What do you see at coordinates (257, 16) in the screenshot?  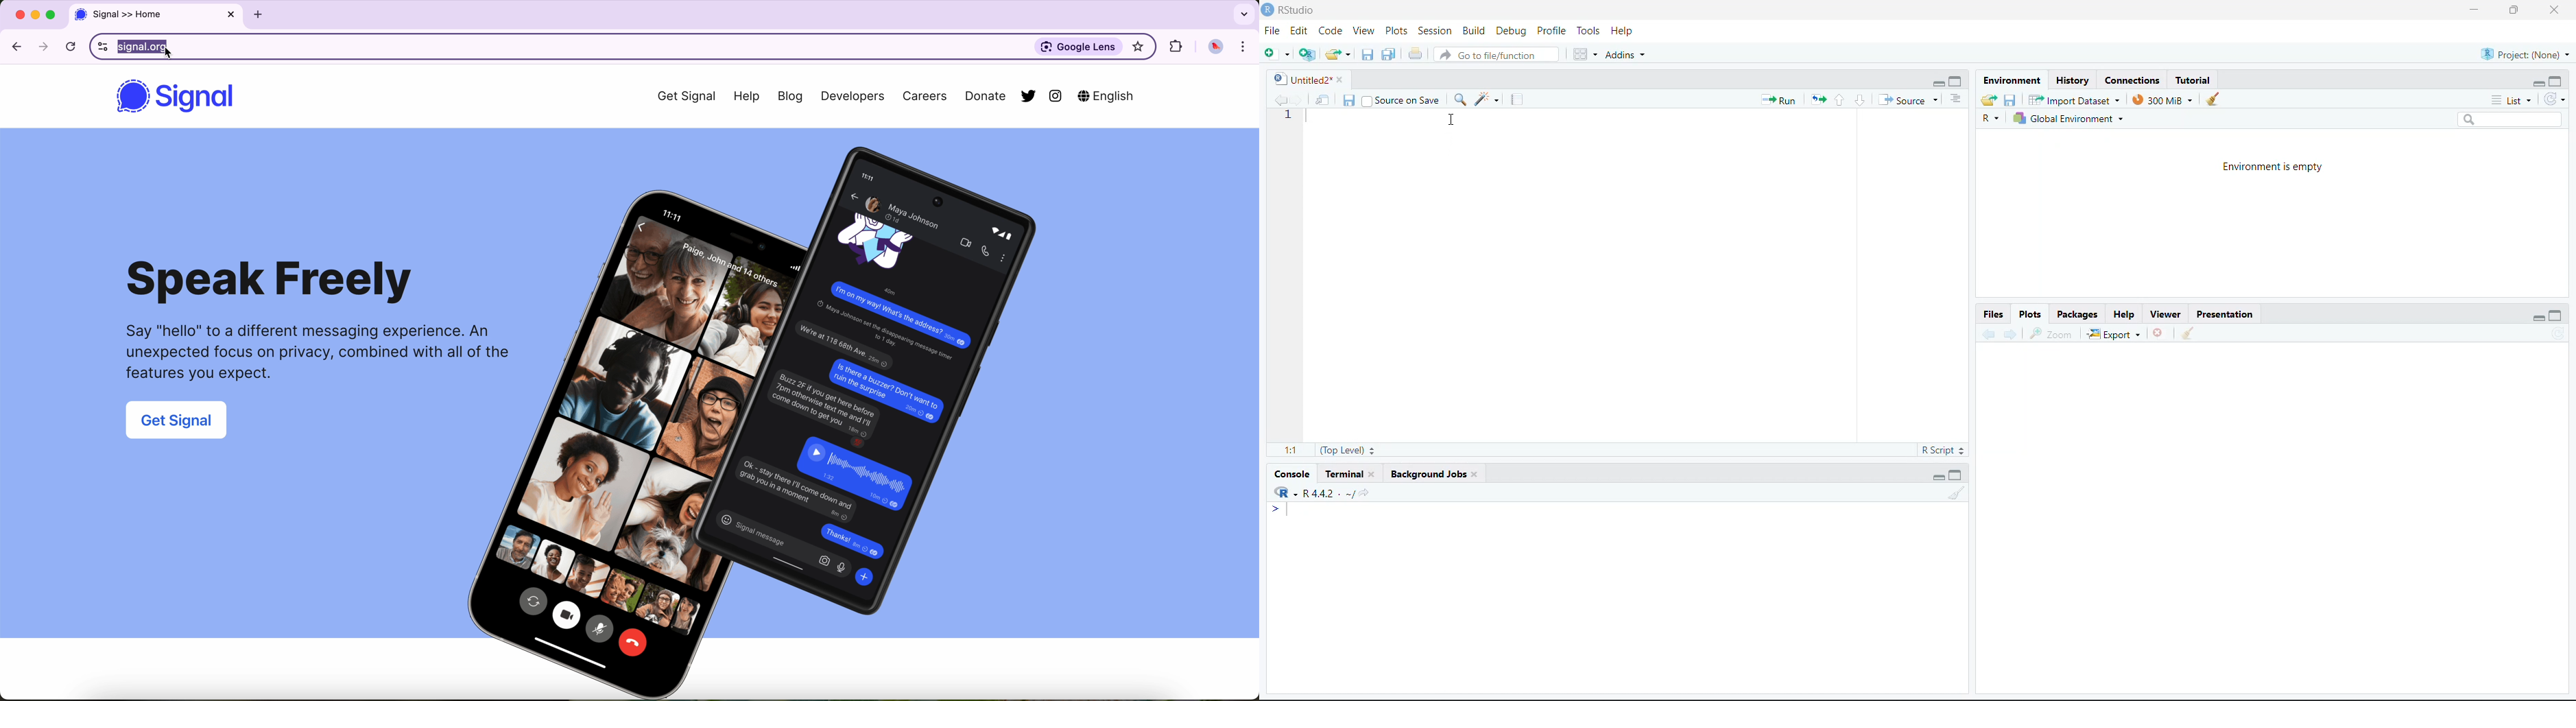 I see `add tab` at bounding box center [257, 16].